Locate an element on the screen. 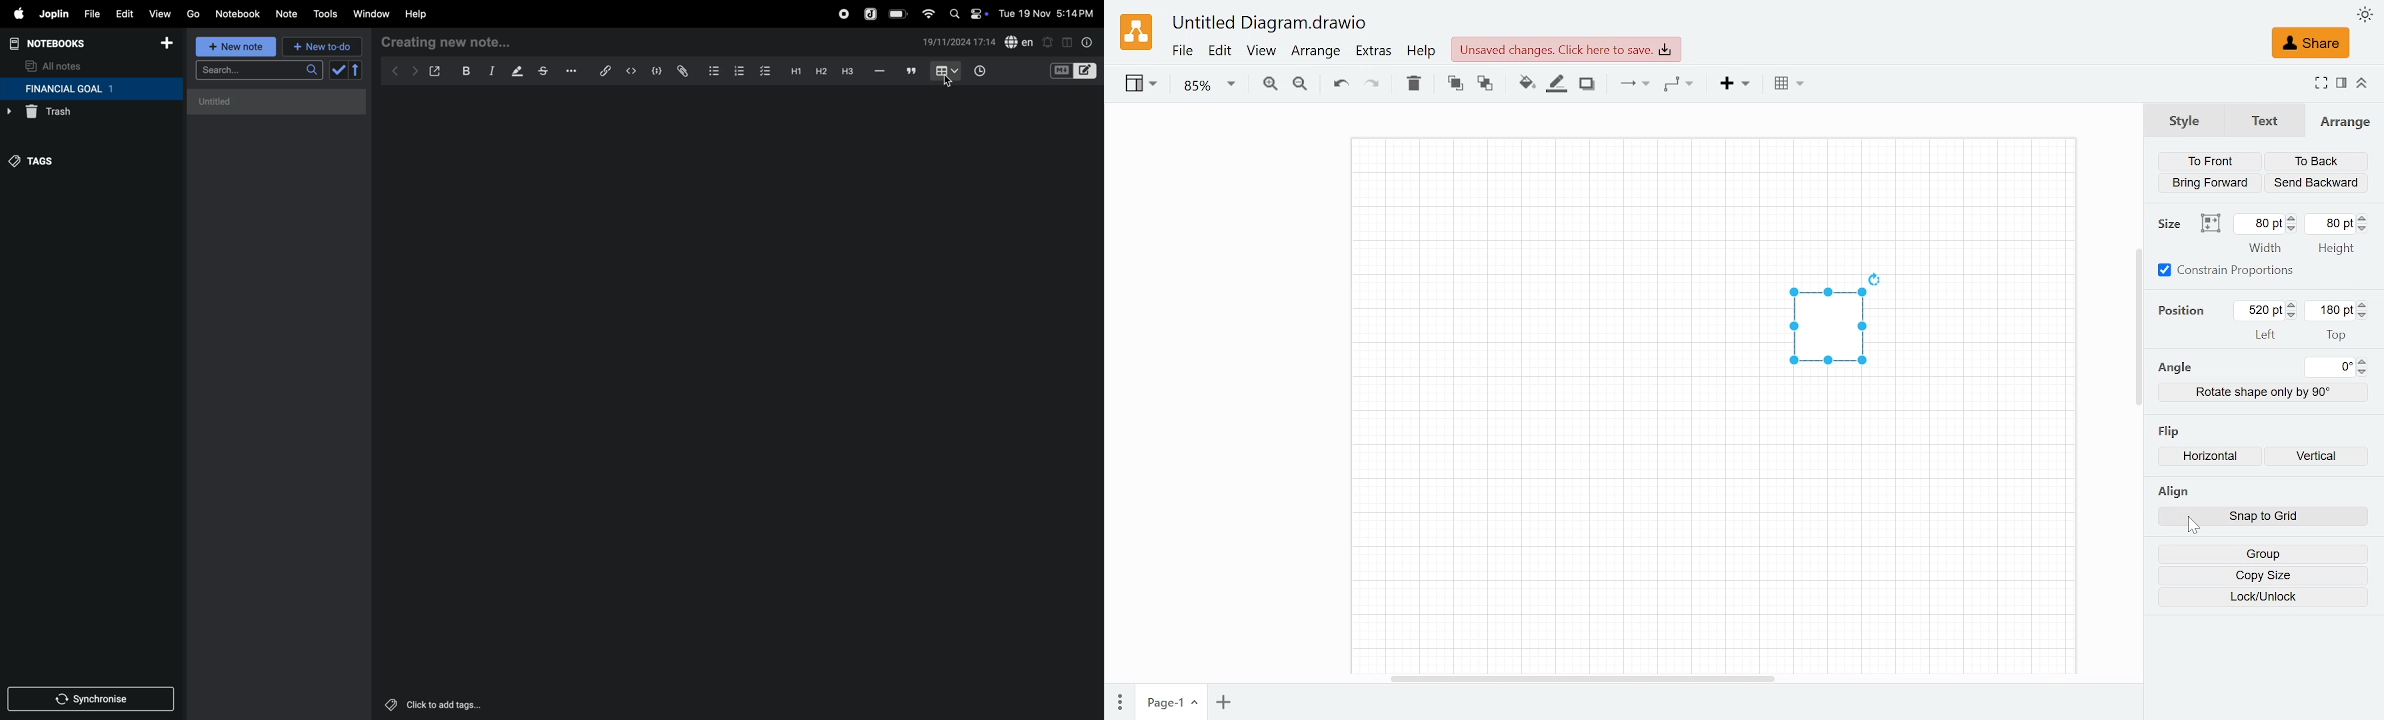 This screenshot has height=728, width=2408. tools is located at coordinates (324, 14).